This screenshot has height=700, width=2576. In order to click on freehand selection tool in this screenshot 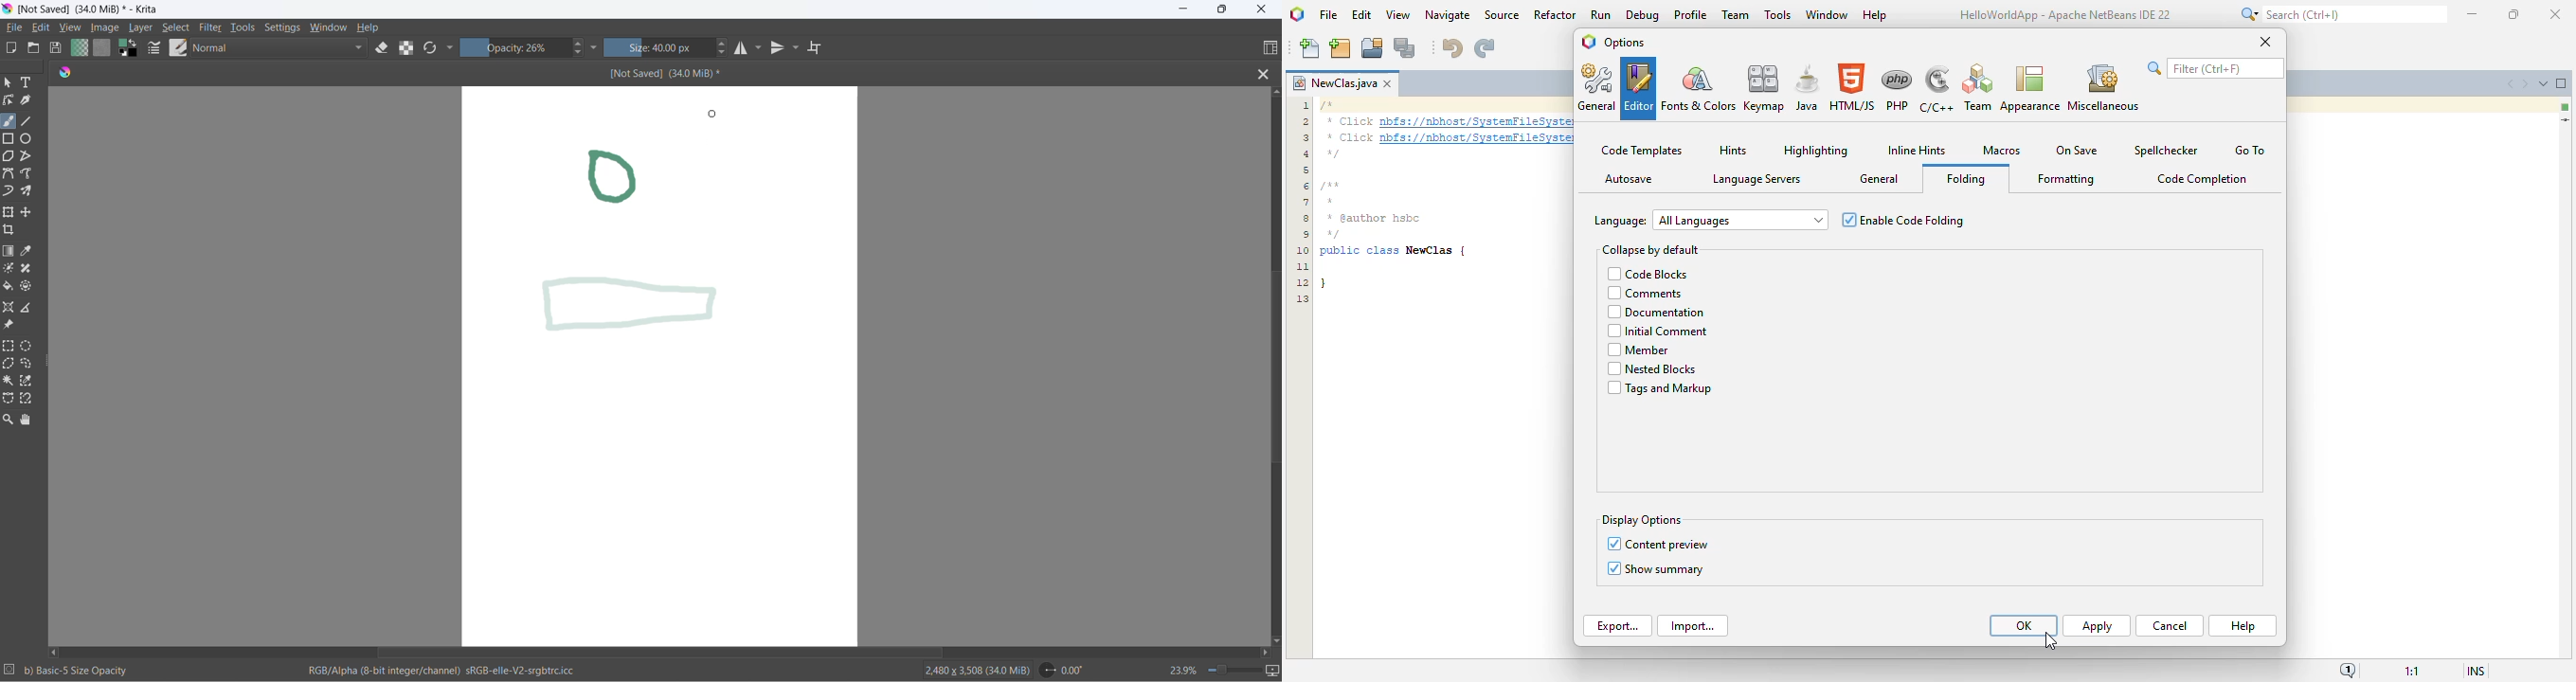, I will do `click(30, 364)`.